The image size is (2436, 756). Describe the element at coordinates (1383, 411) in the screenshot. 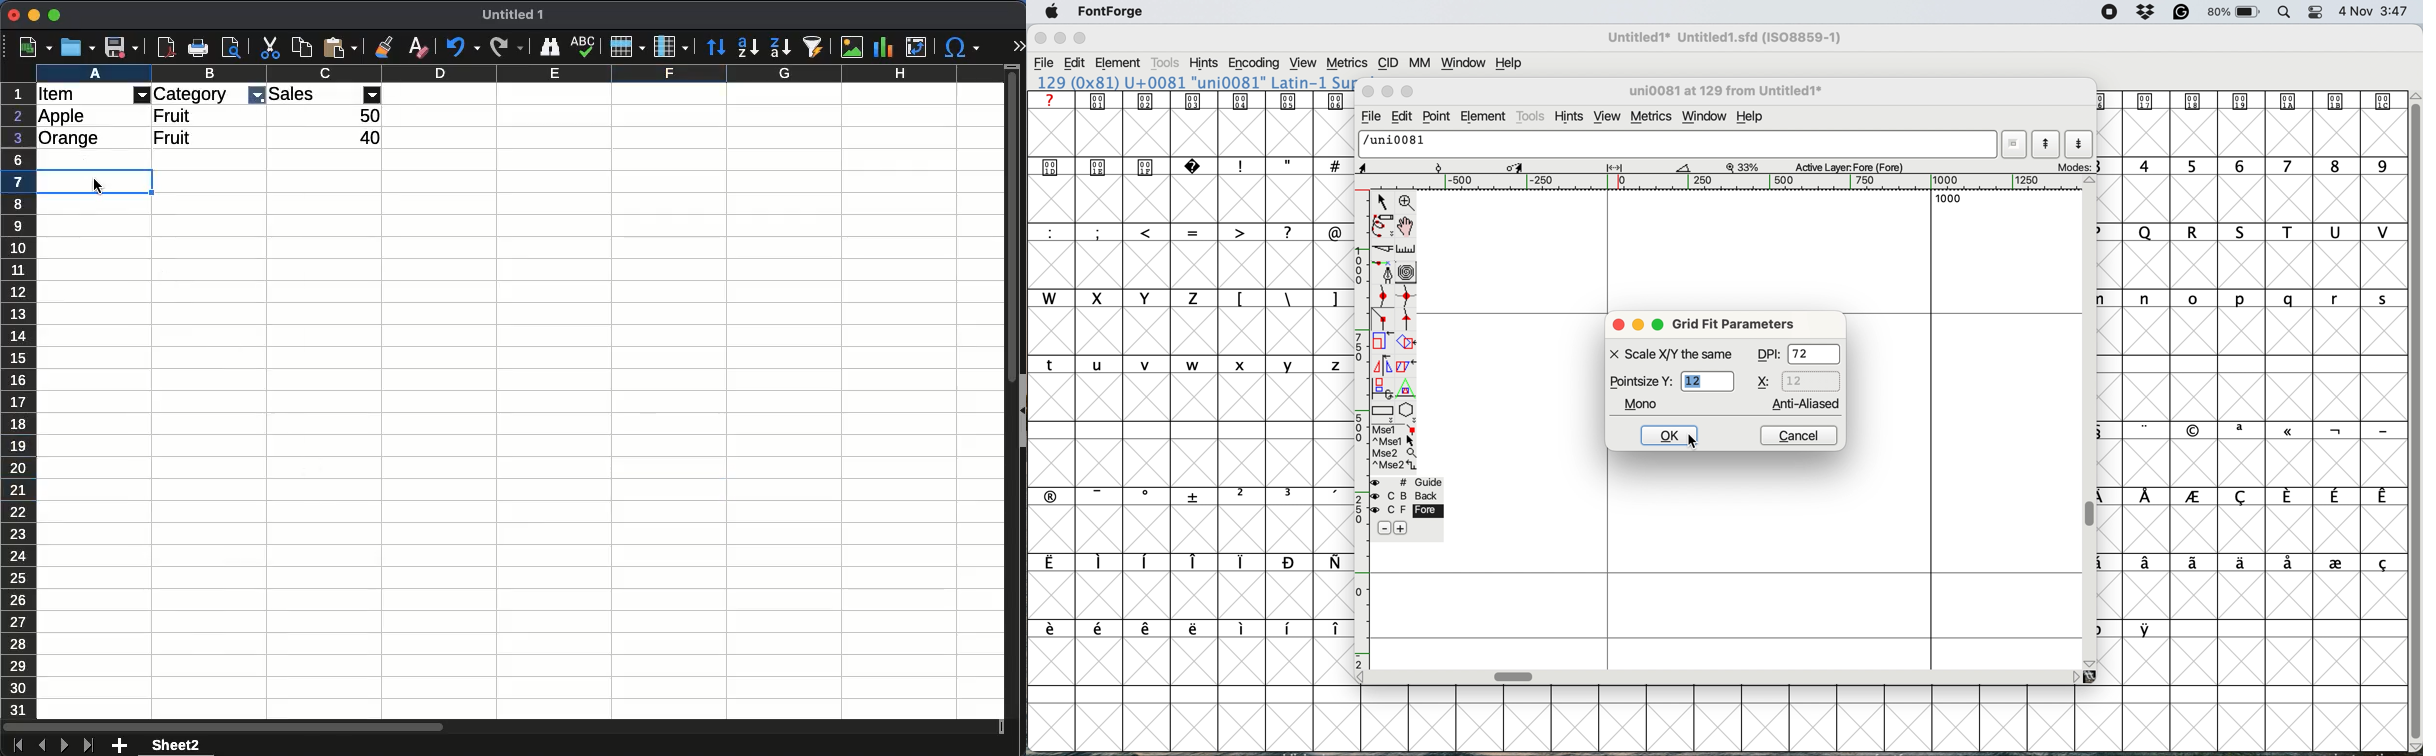

I see `rectangles and ellipses` at that location.